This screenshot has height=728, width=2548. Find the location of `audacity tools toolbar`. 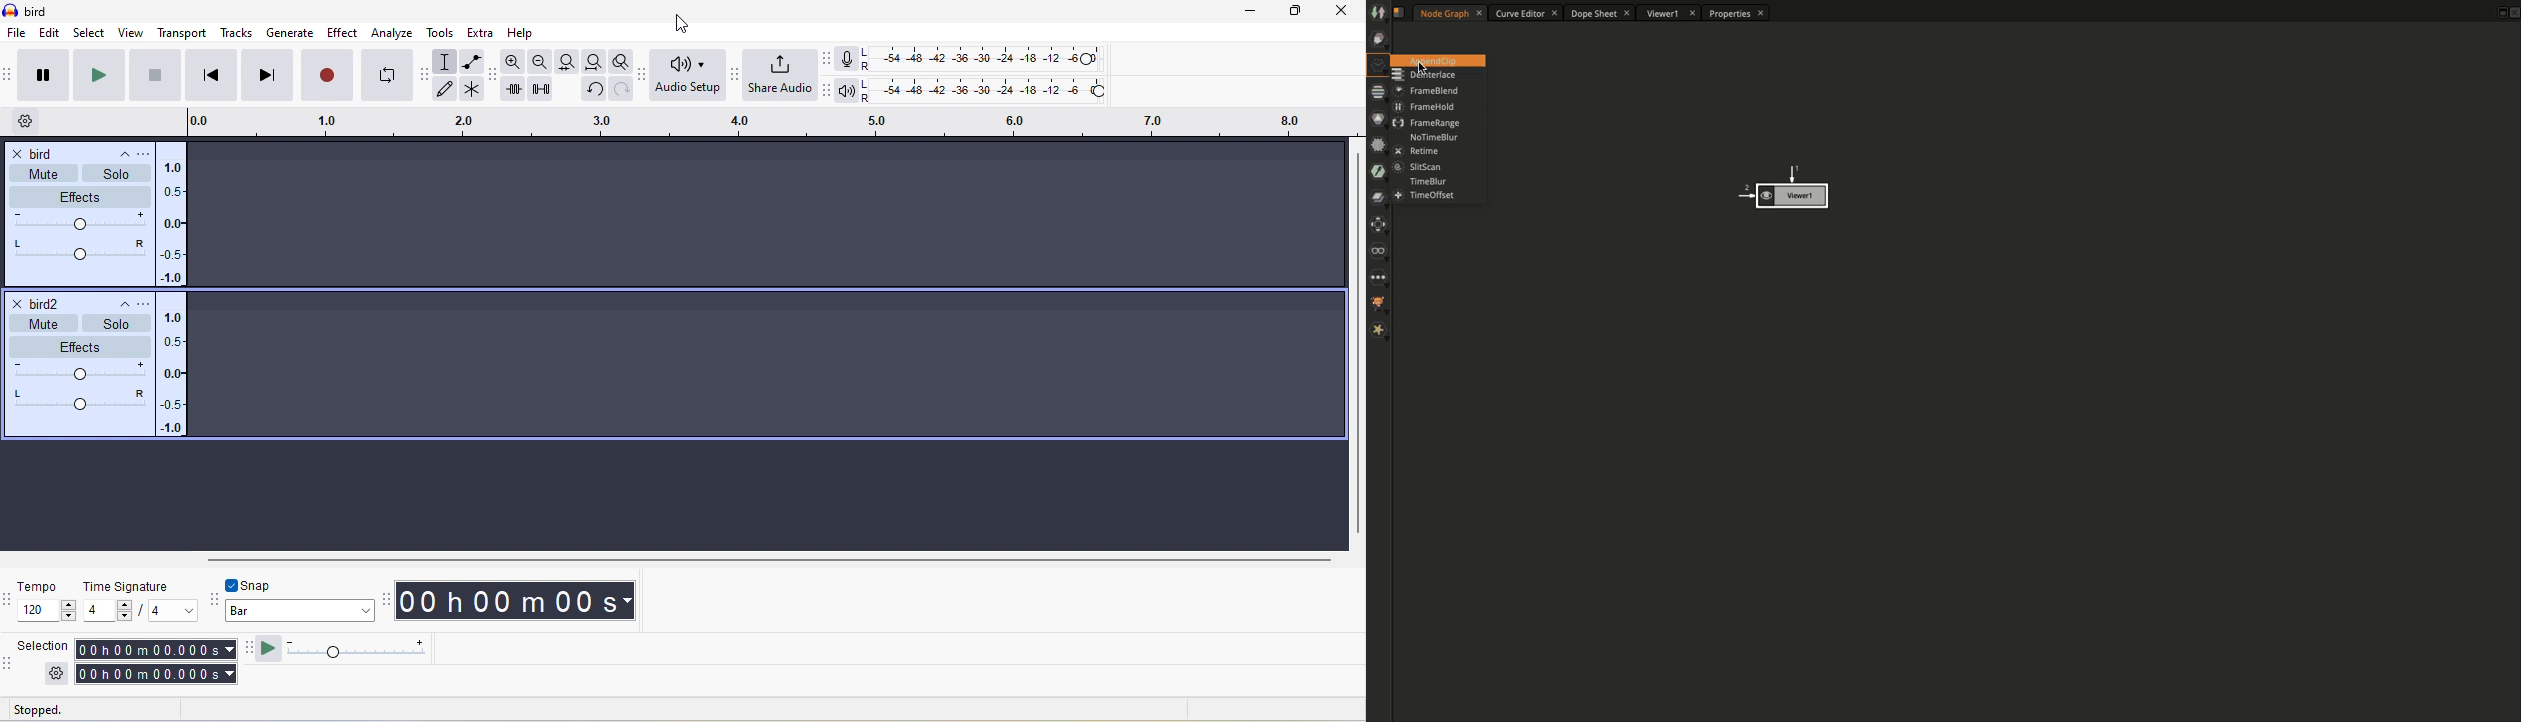

audacity tools toolbar is located at coordinates (424, 73).